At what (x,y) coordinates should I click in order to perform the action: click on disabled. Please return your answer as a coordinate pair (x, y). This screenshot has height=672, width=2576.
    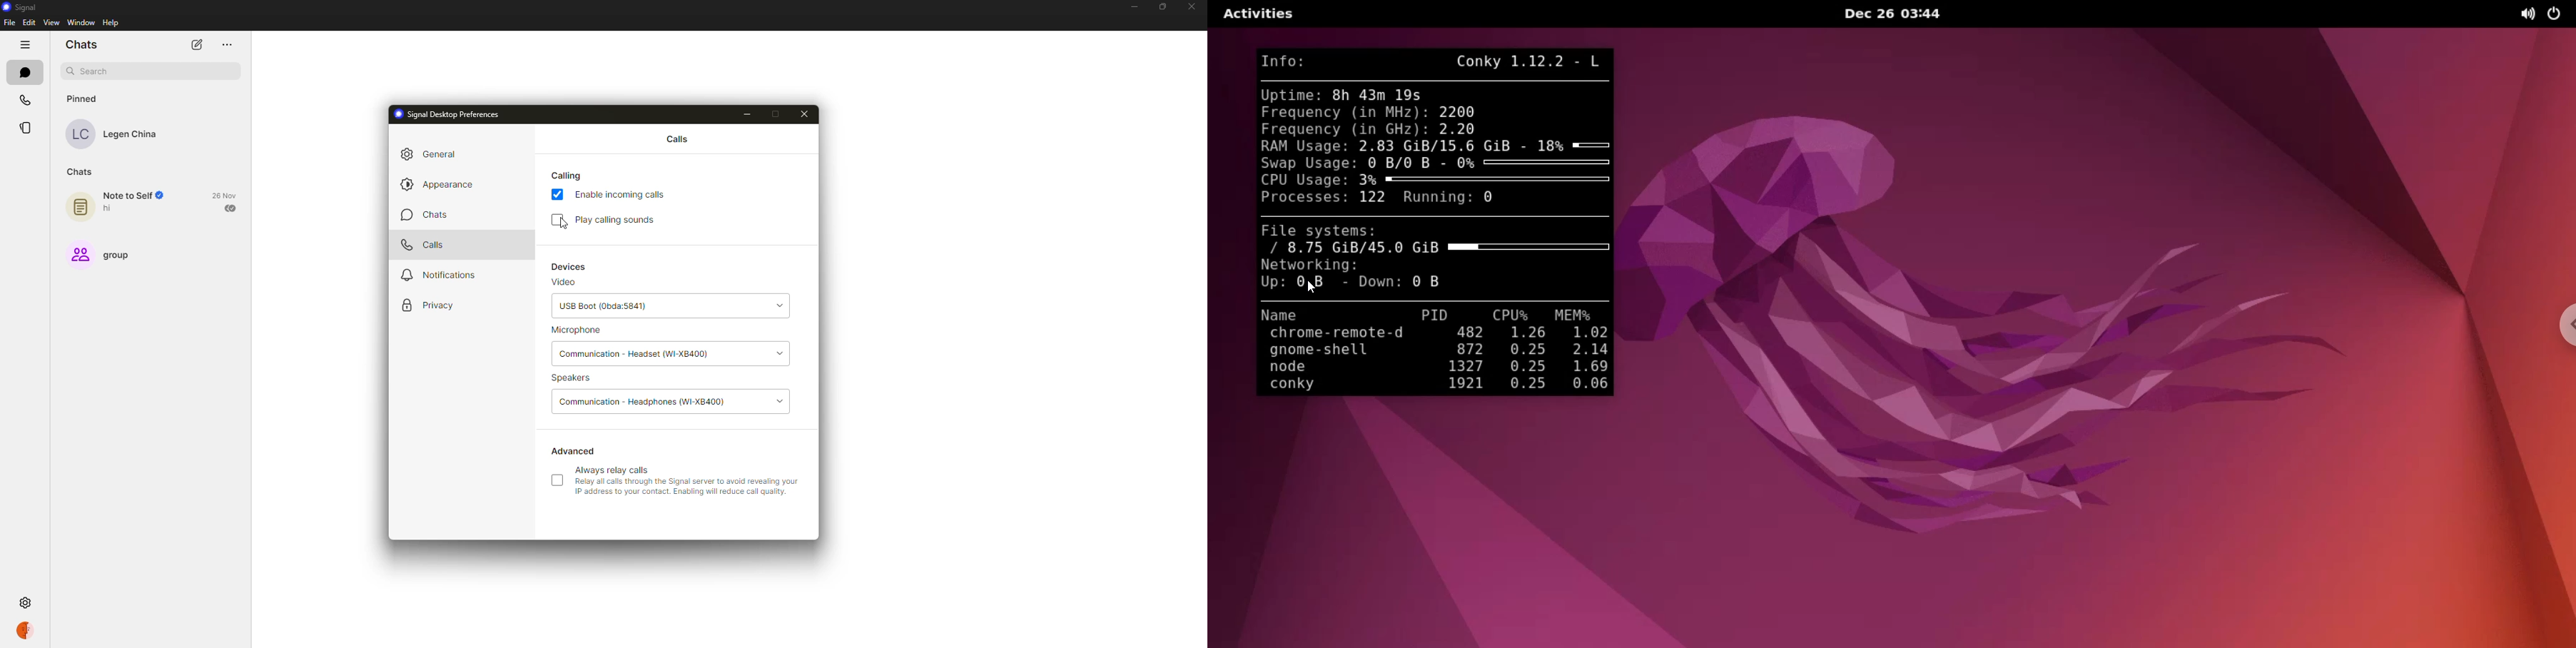
    Looking at the image, I should click on (559, 220).